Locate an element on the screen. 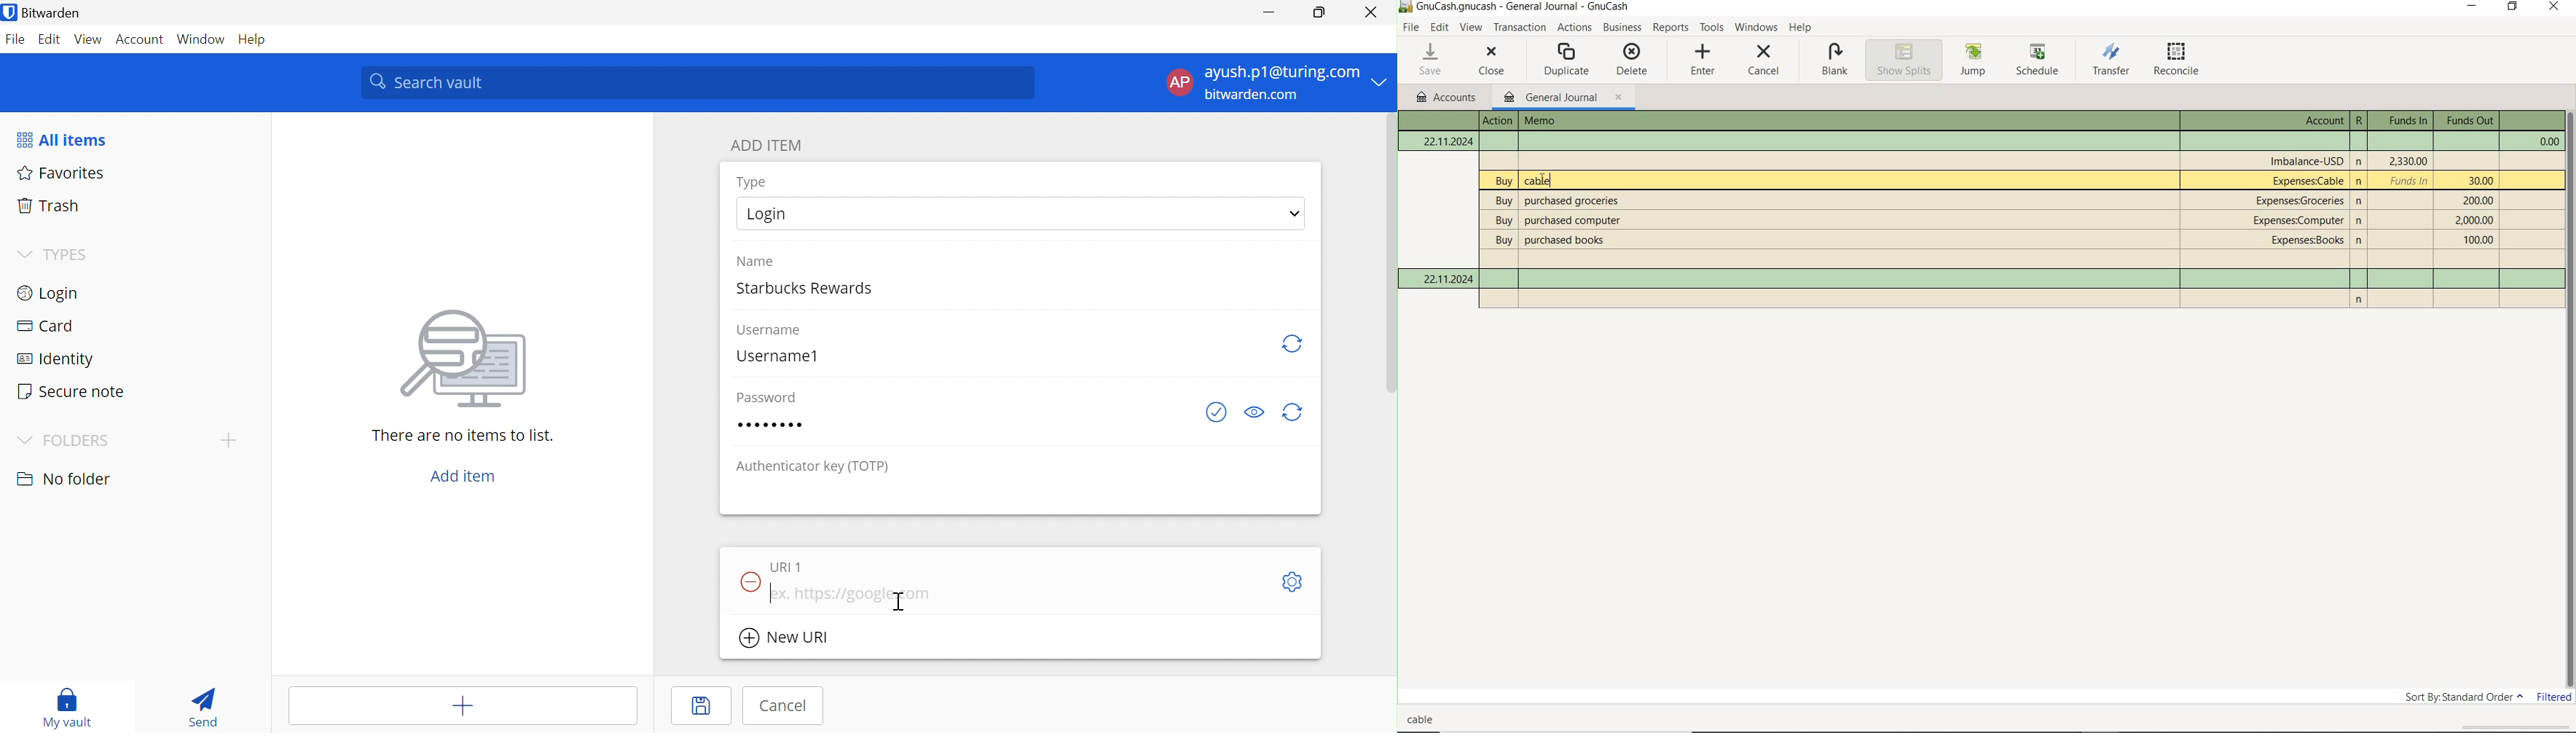  Typing cursor is located at coordinates (774, 595).